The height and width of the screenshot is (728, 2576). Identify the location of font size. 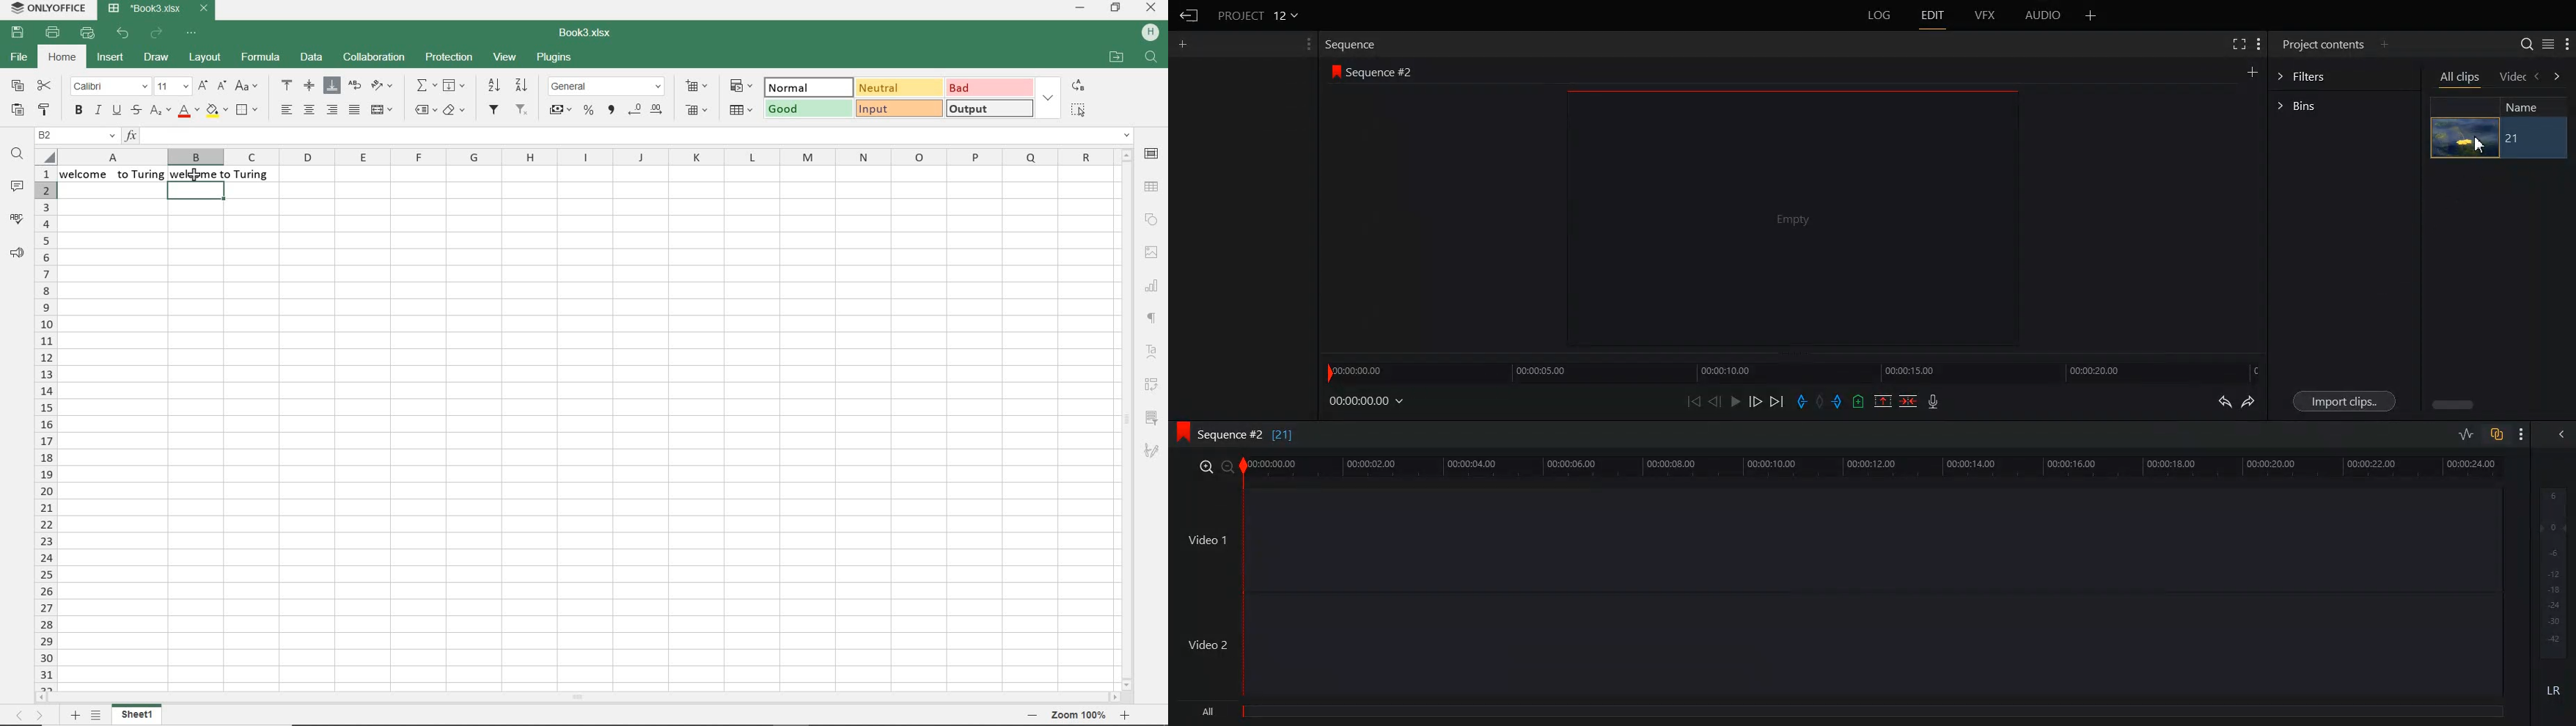
(171, 86).